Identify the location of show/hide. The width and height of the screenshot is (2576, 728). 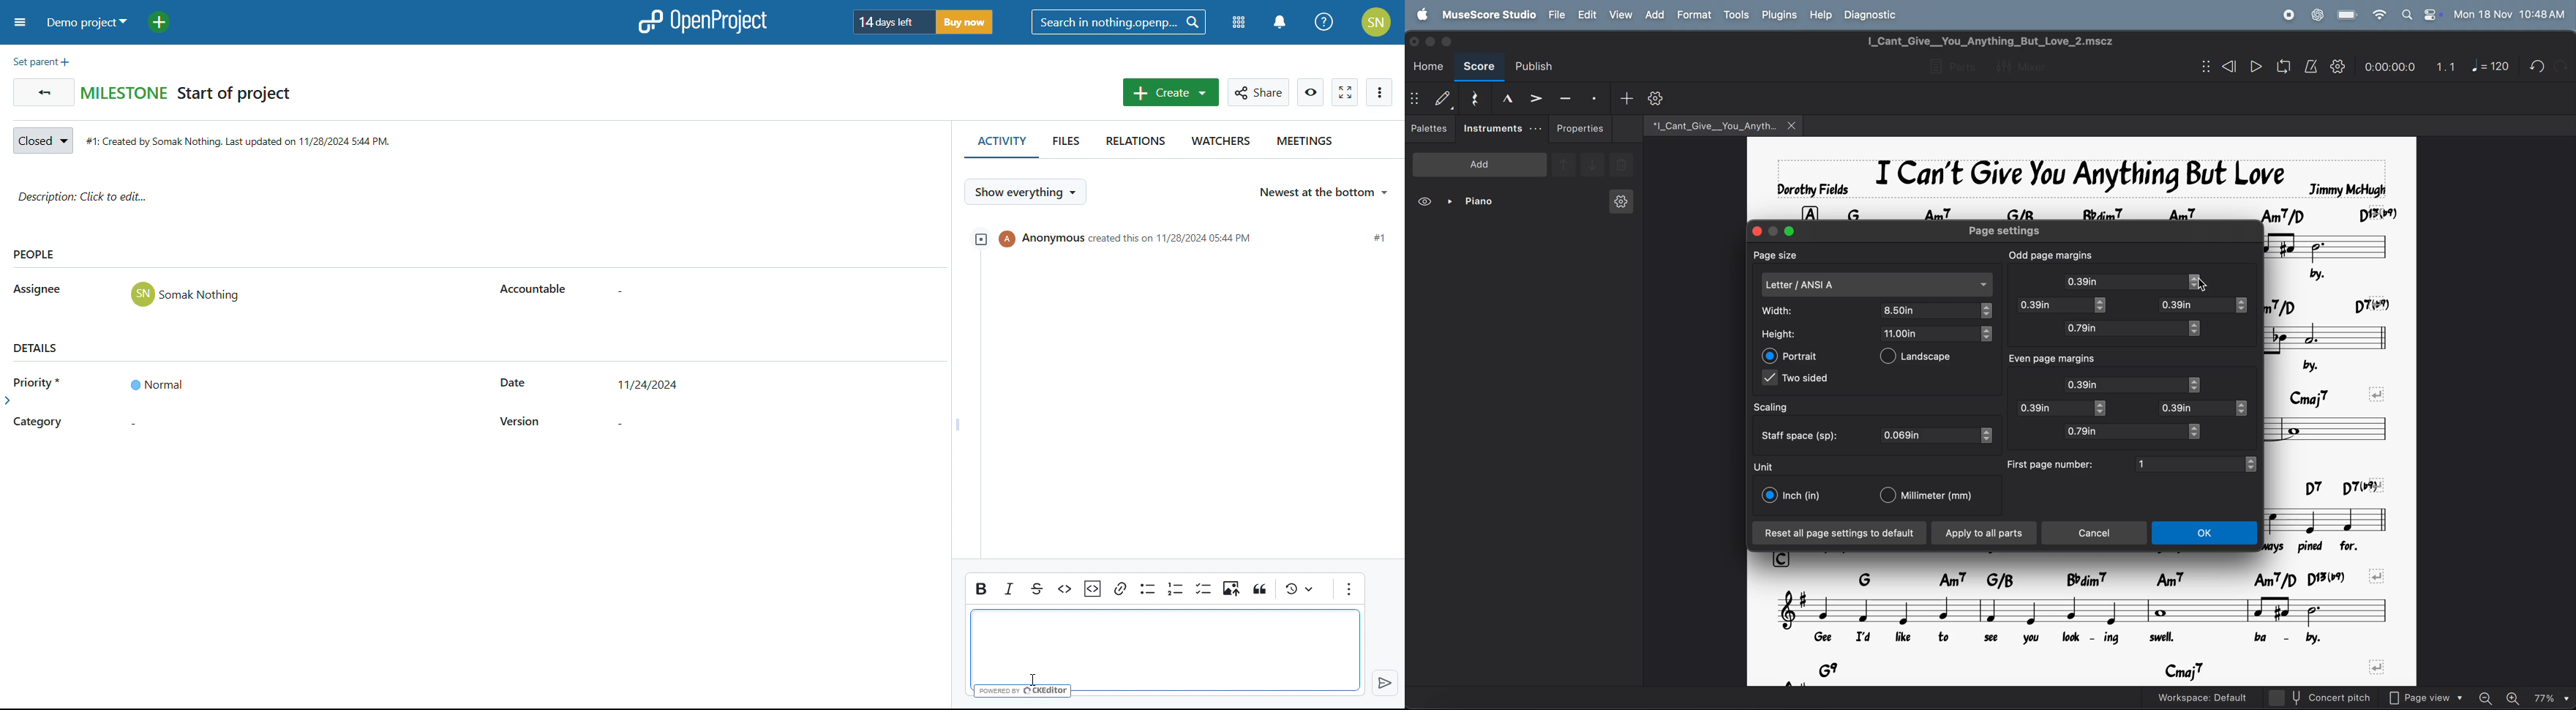
(1415, 100).